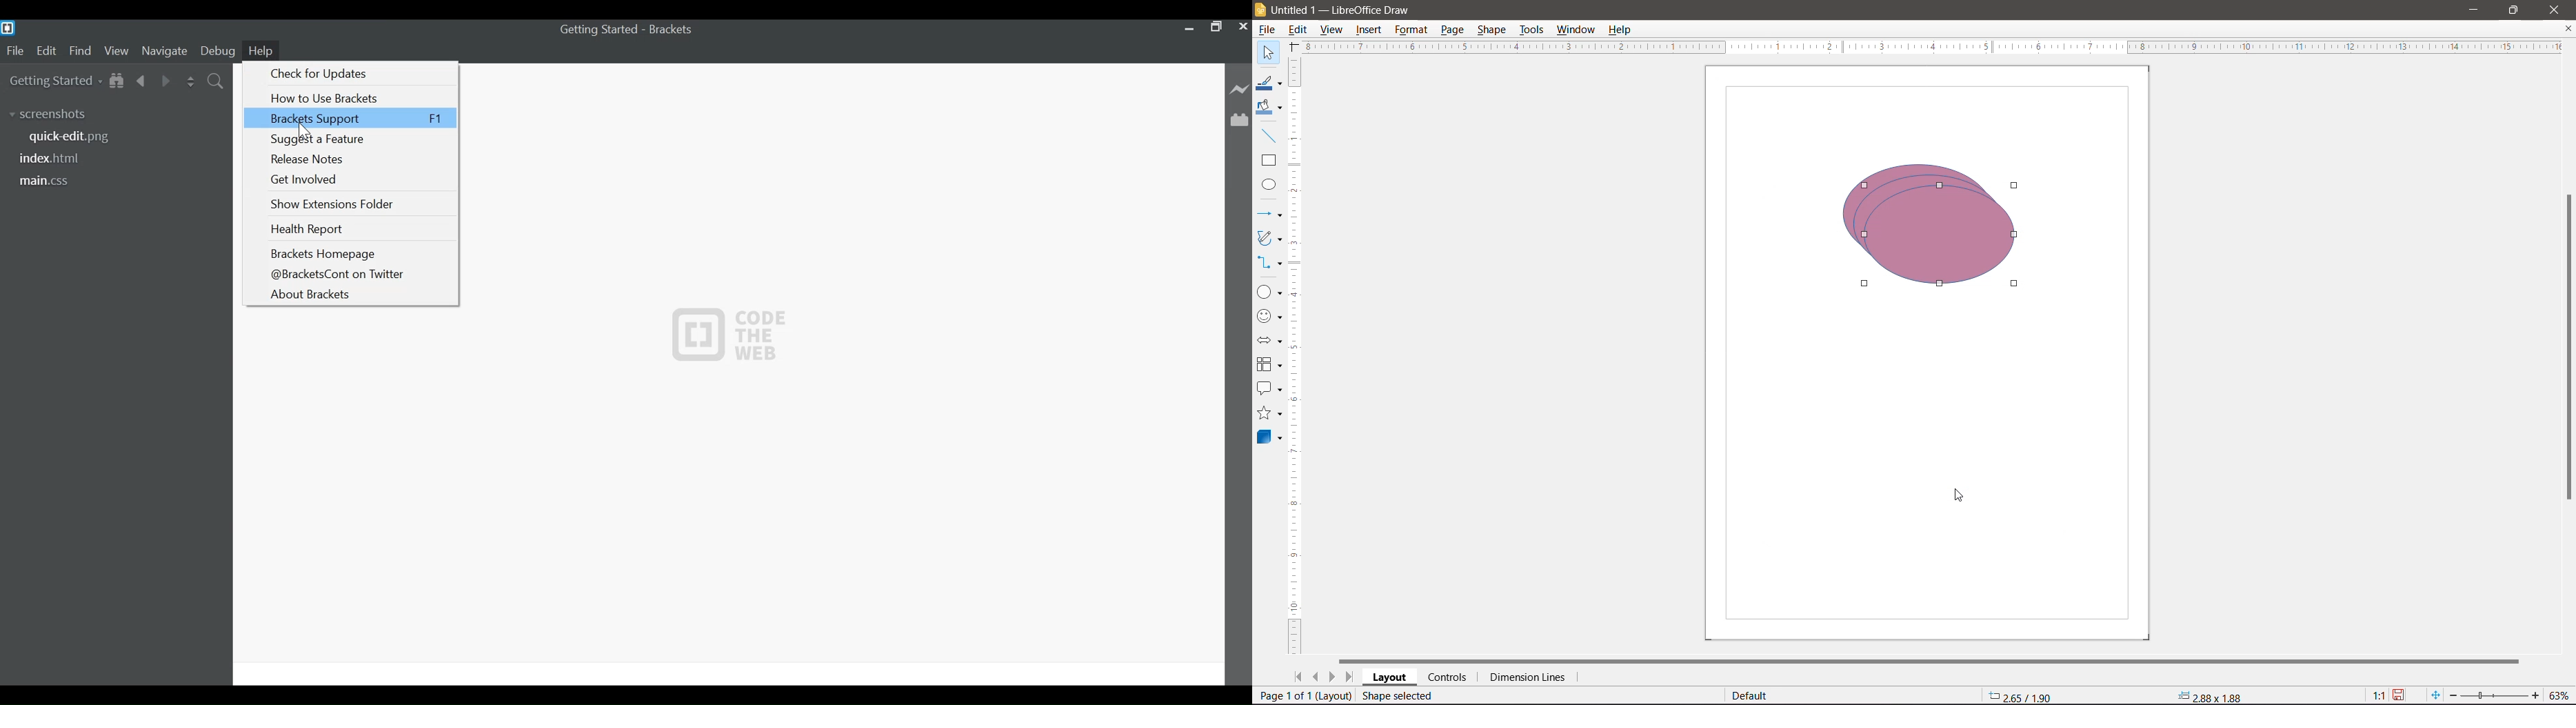 The image size is (2576, 728). What do you see at coordinates (1450, 677) in the screenshot?
I see `Controls` at bounding box center [1450, 677].